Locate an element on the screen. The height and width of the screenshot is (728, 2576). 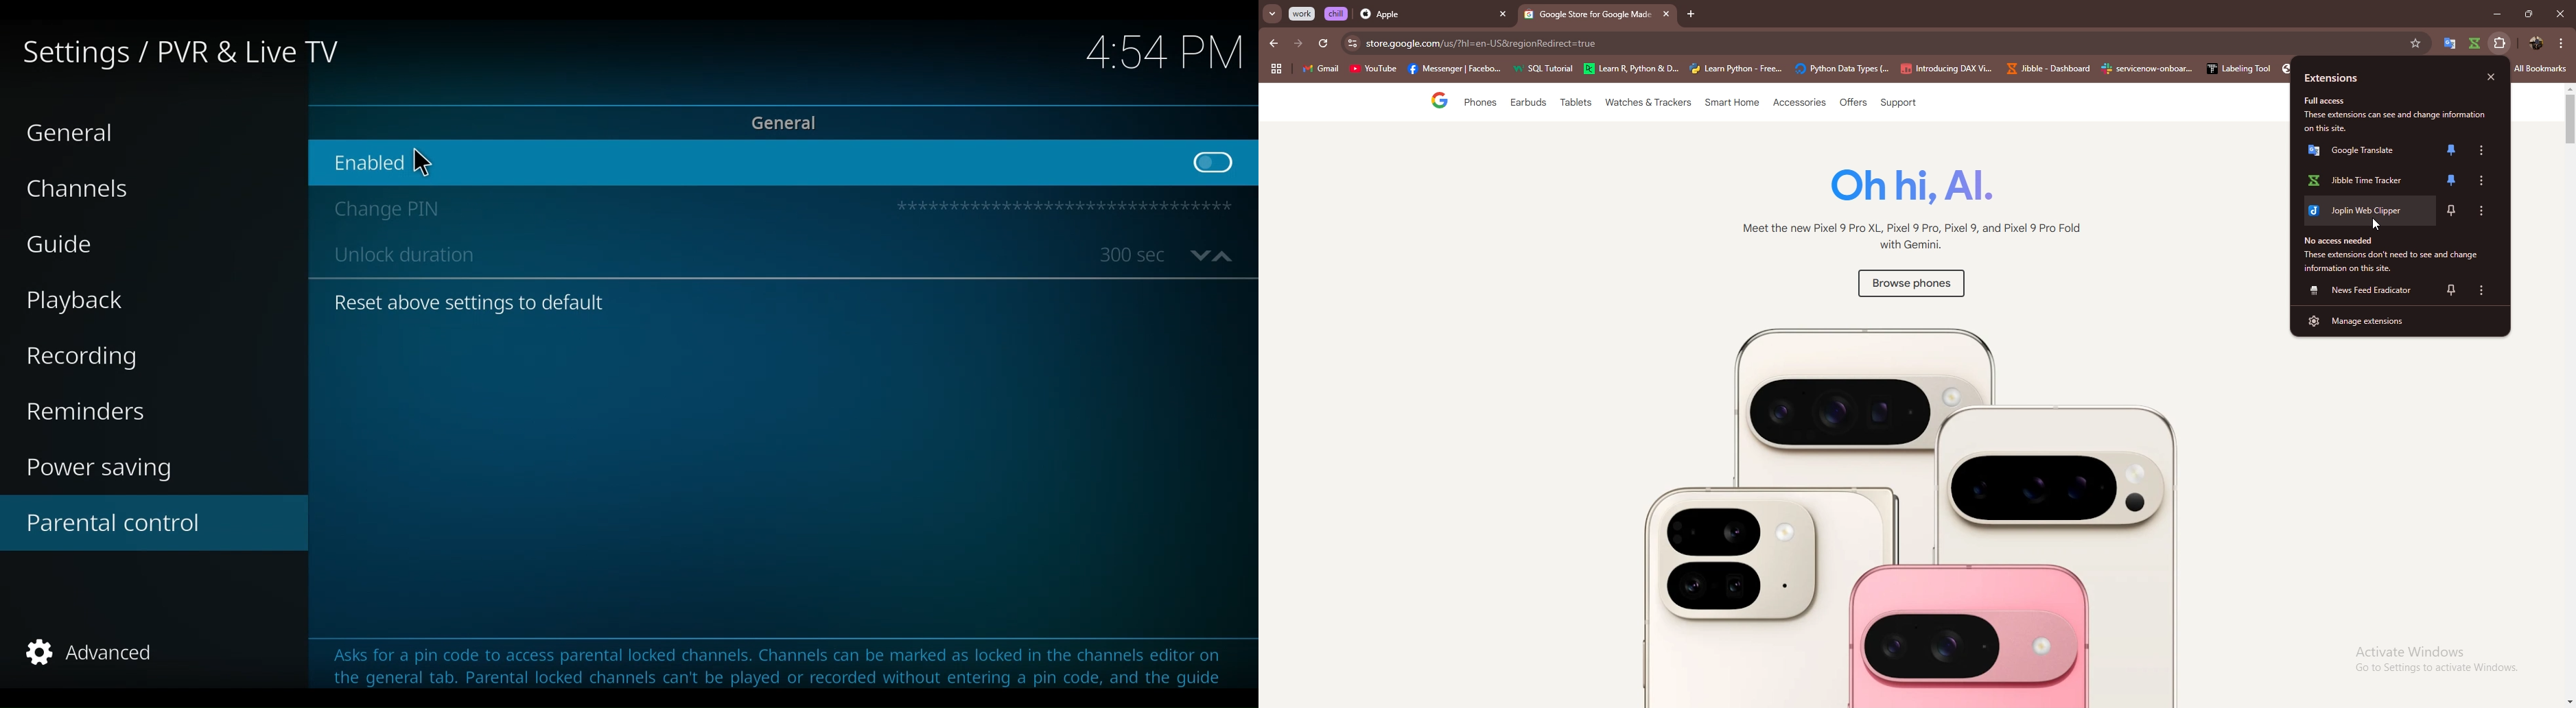
pin is located at coordinates (2451, 290).